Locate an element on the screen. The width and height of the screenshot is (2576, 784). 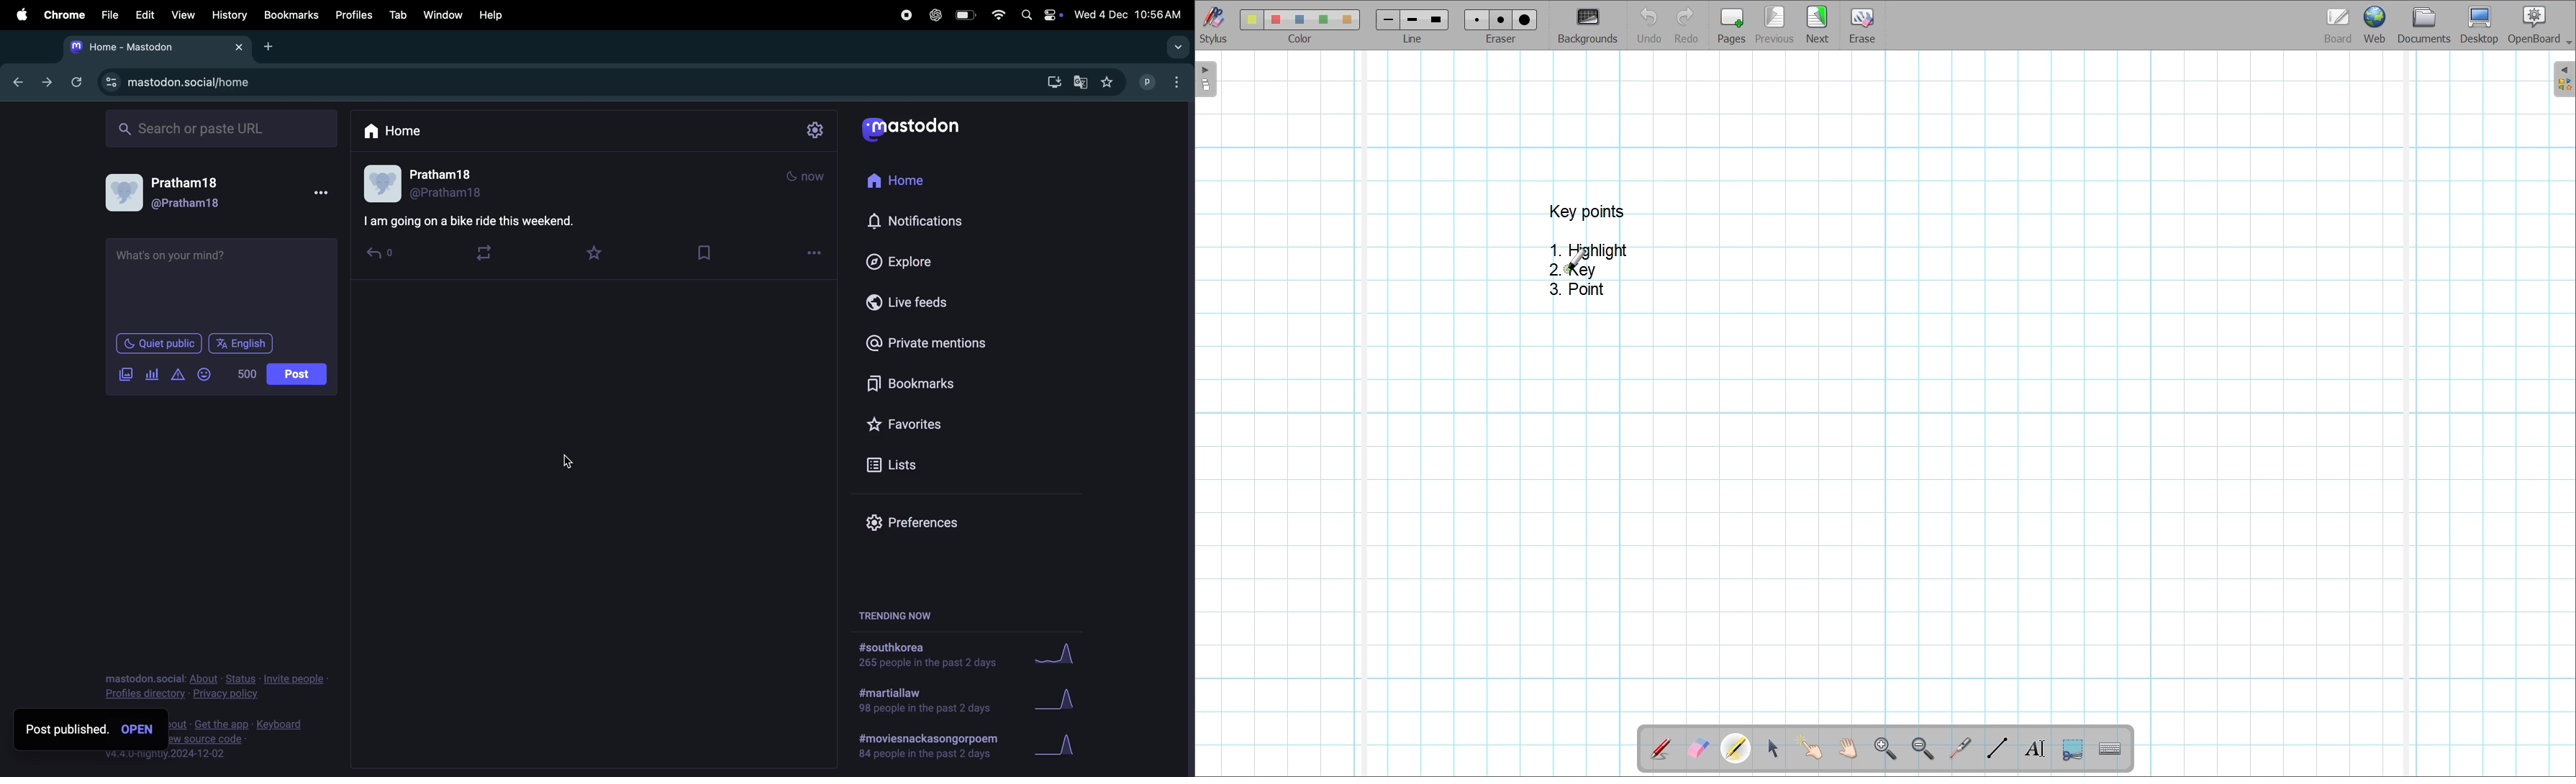
Chatgpt is located at coordinates (934, 15).